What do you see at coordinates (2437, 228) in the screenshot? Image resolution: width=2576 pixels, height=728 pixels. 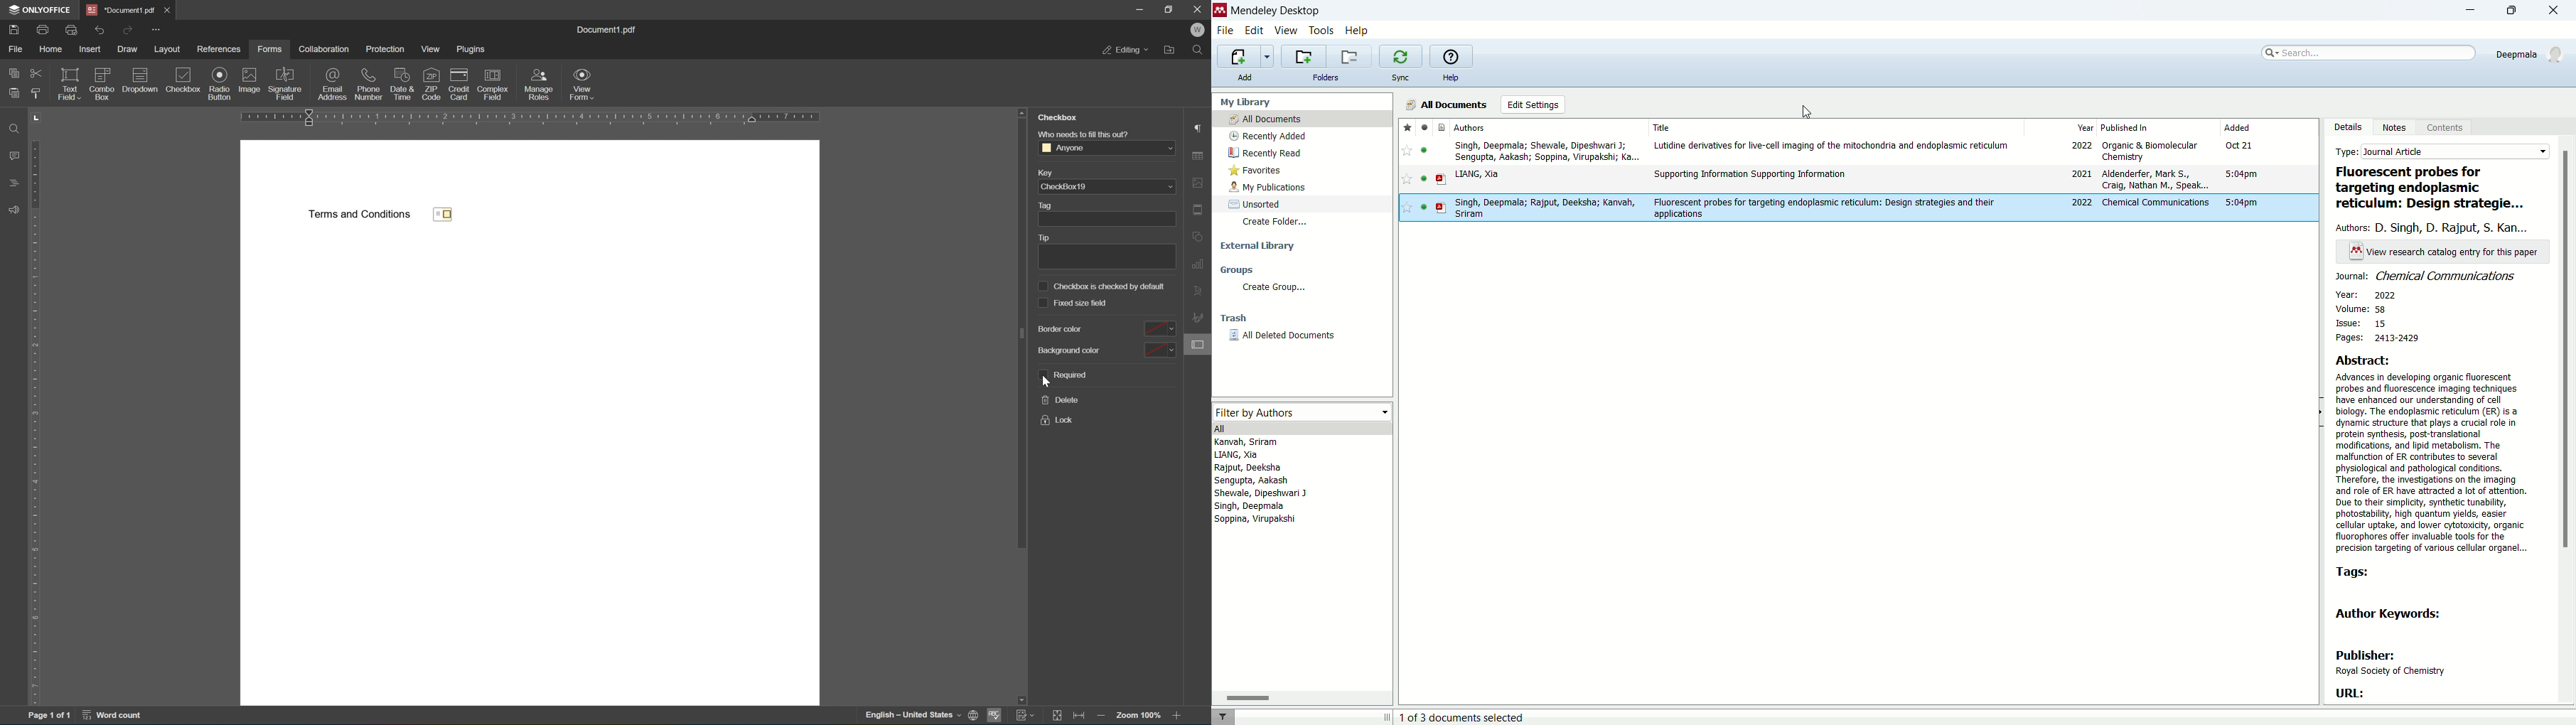 I see `authors` at bounding box center [2437, 228].